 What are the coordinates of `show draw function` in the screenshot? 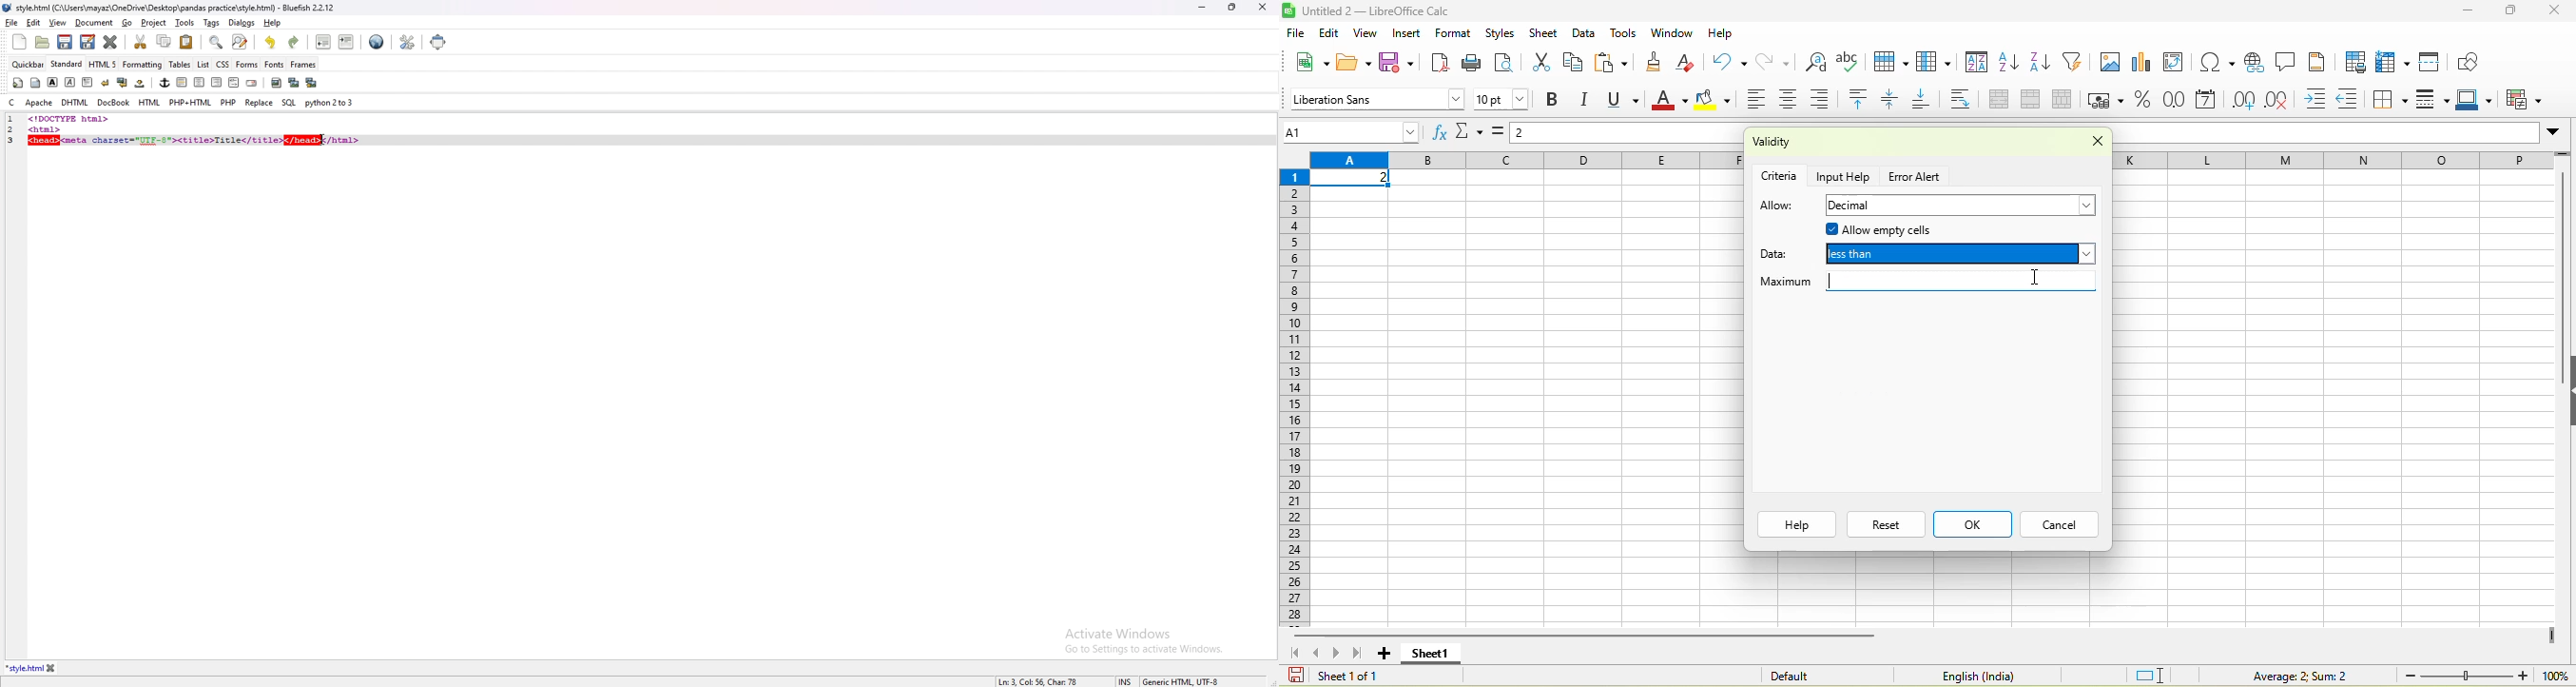 It's located at (2470, 61).